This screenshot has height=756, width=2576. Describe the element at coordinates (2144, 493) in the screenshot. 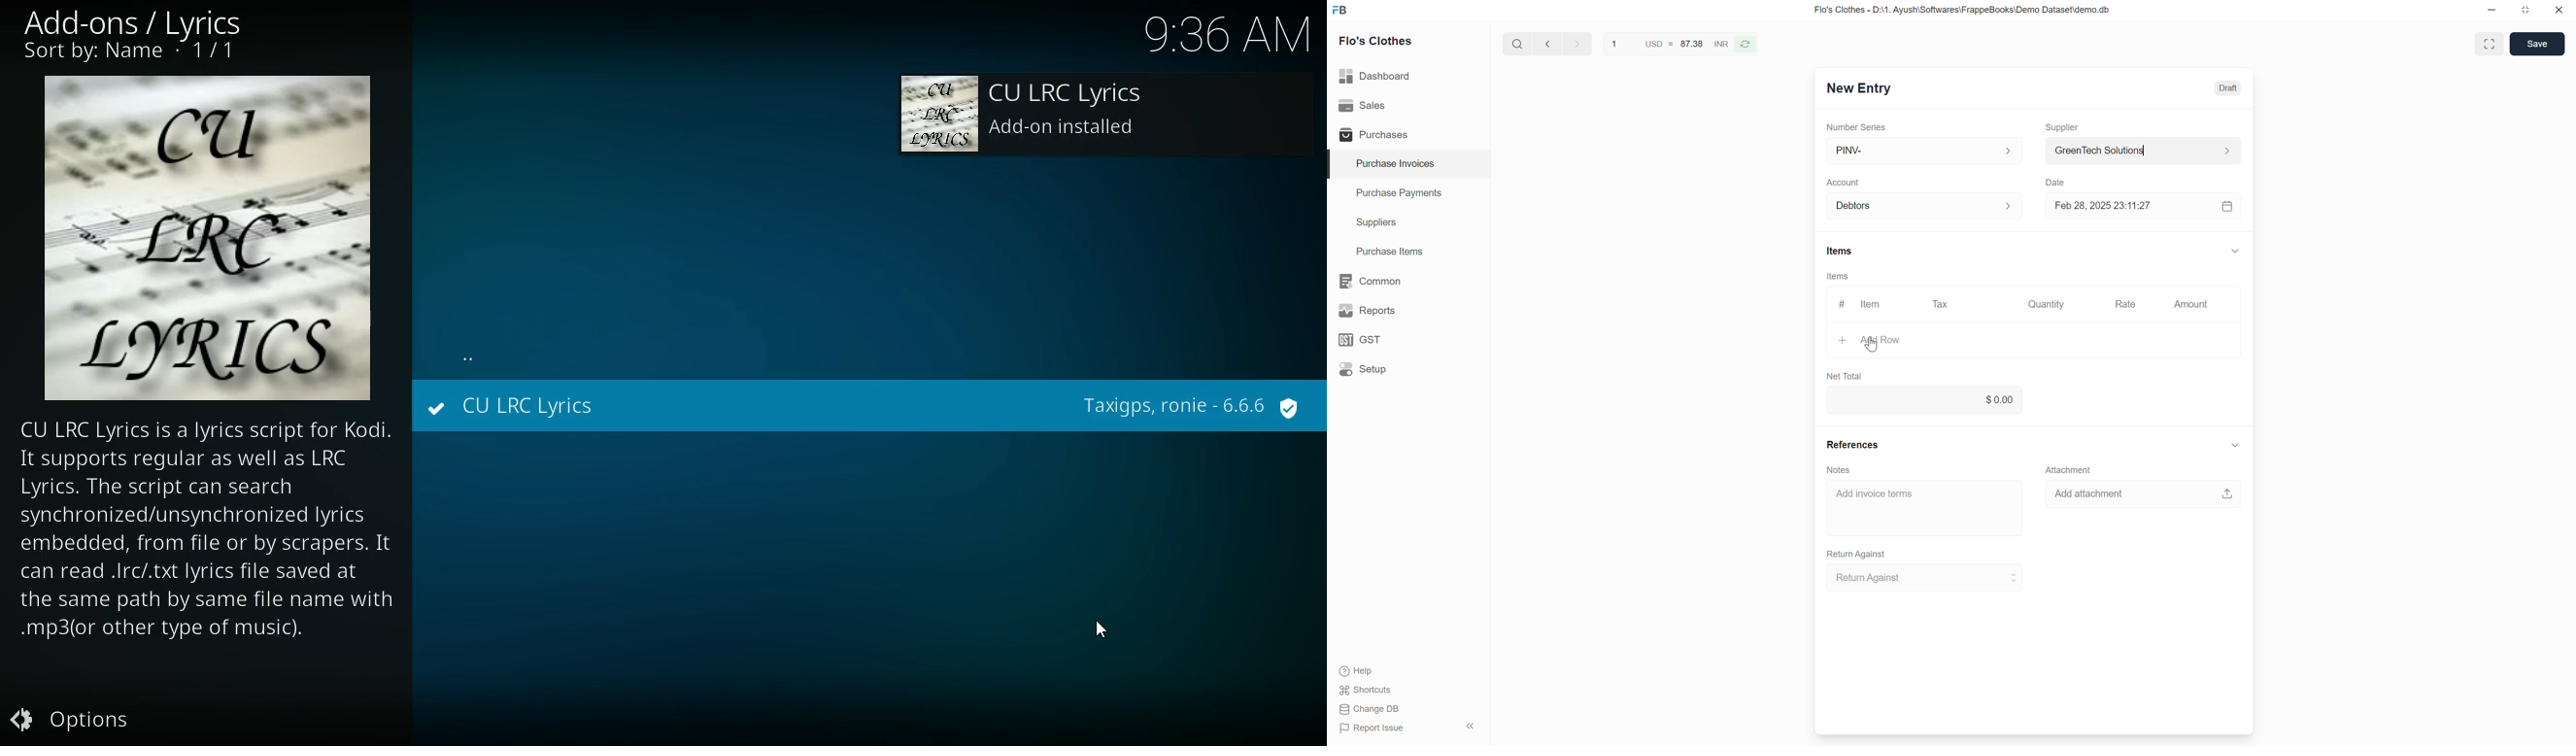

I see `Add attachment` at that location.